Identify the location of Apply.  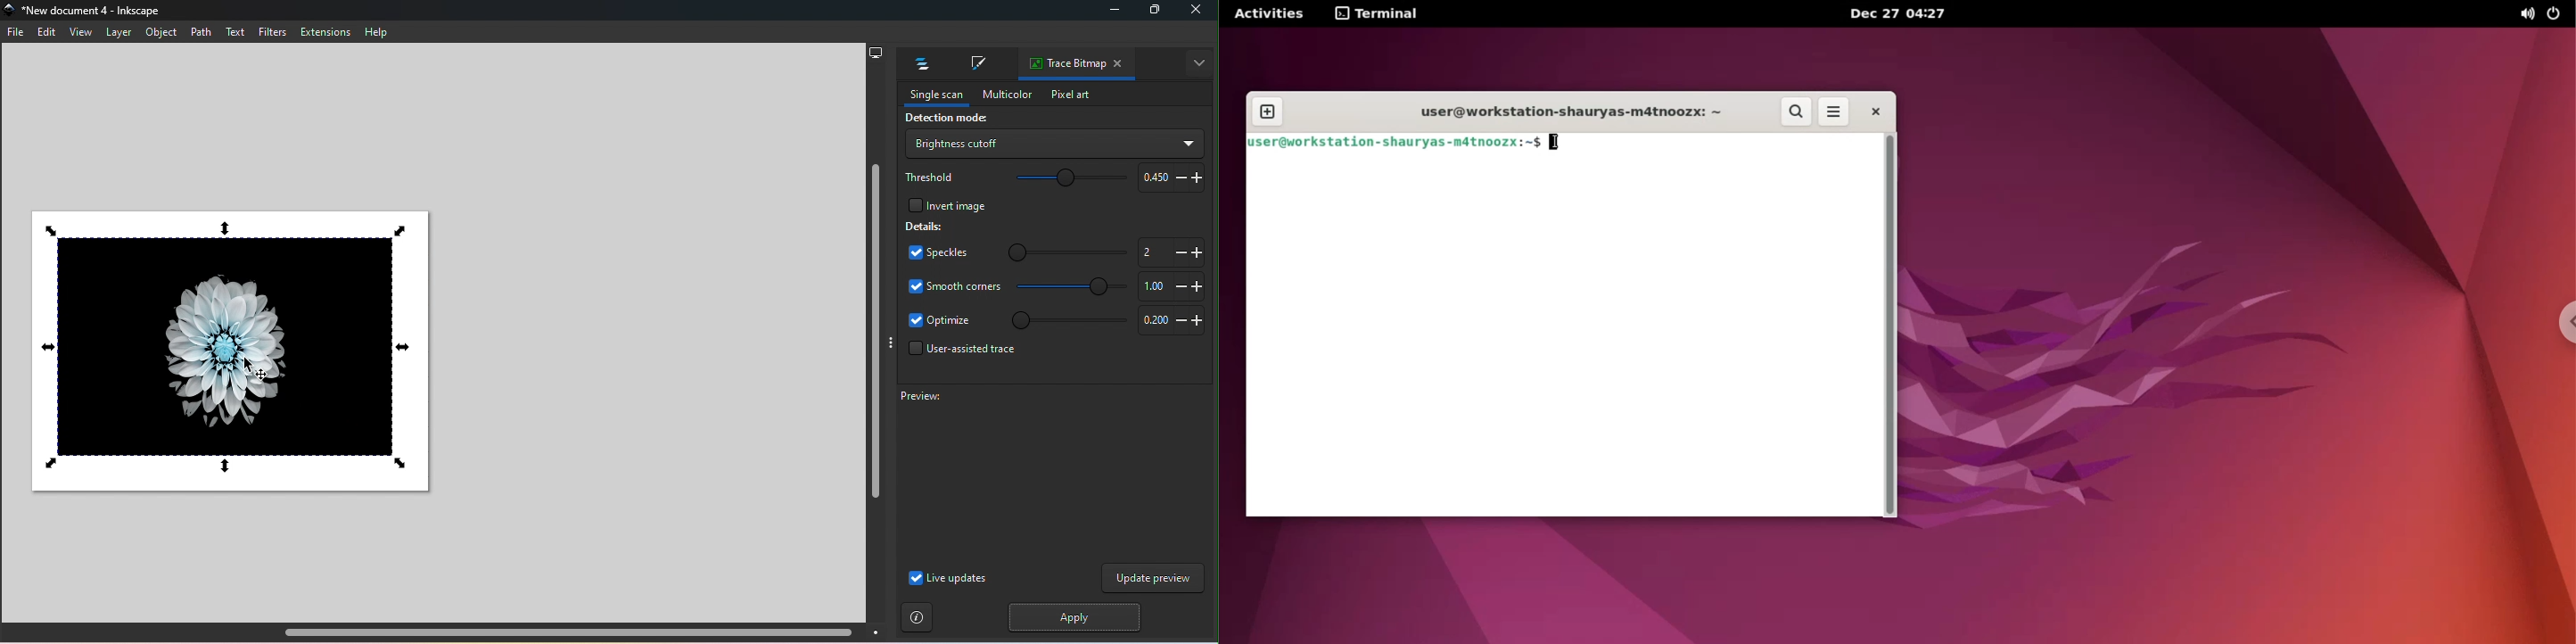
(1070, 617).